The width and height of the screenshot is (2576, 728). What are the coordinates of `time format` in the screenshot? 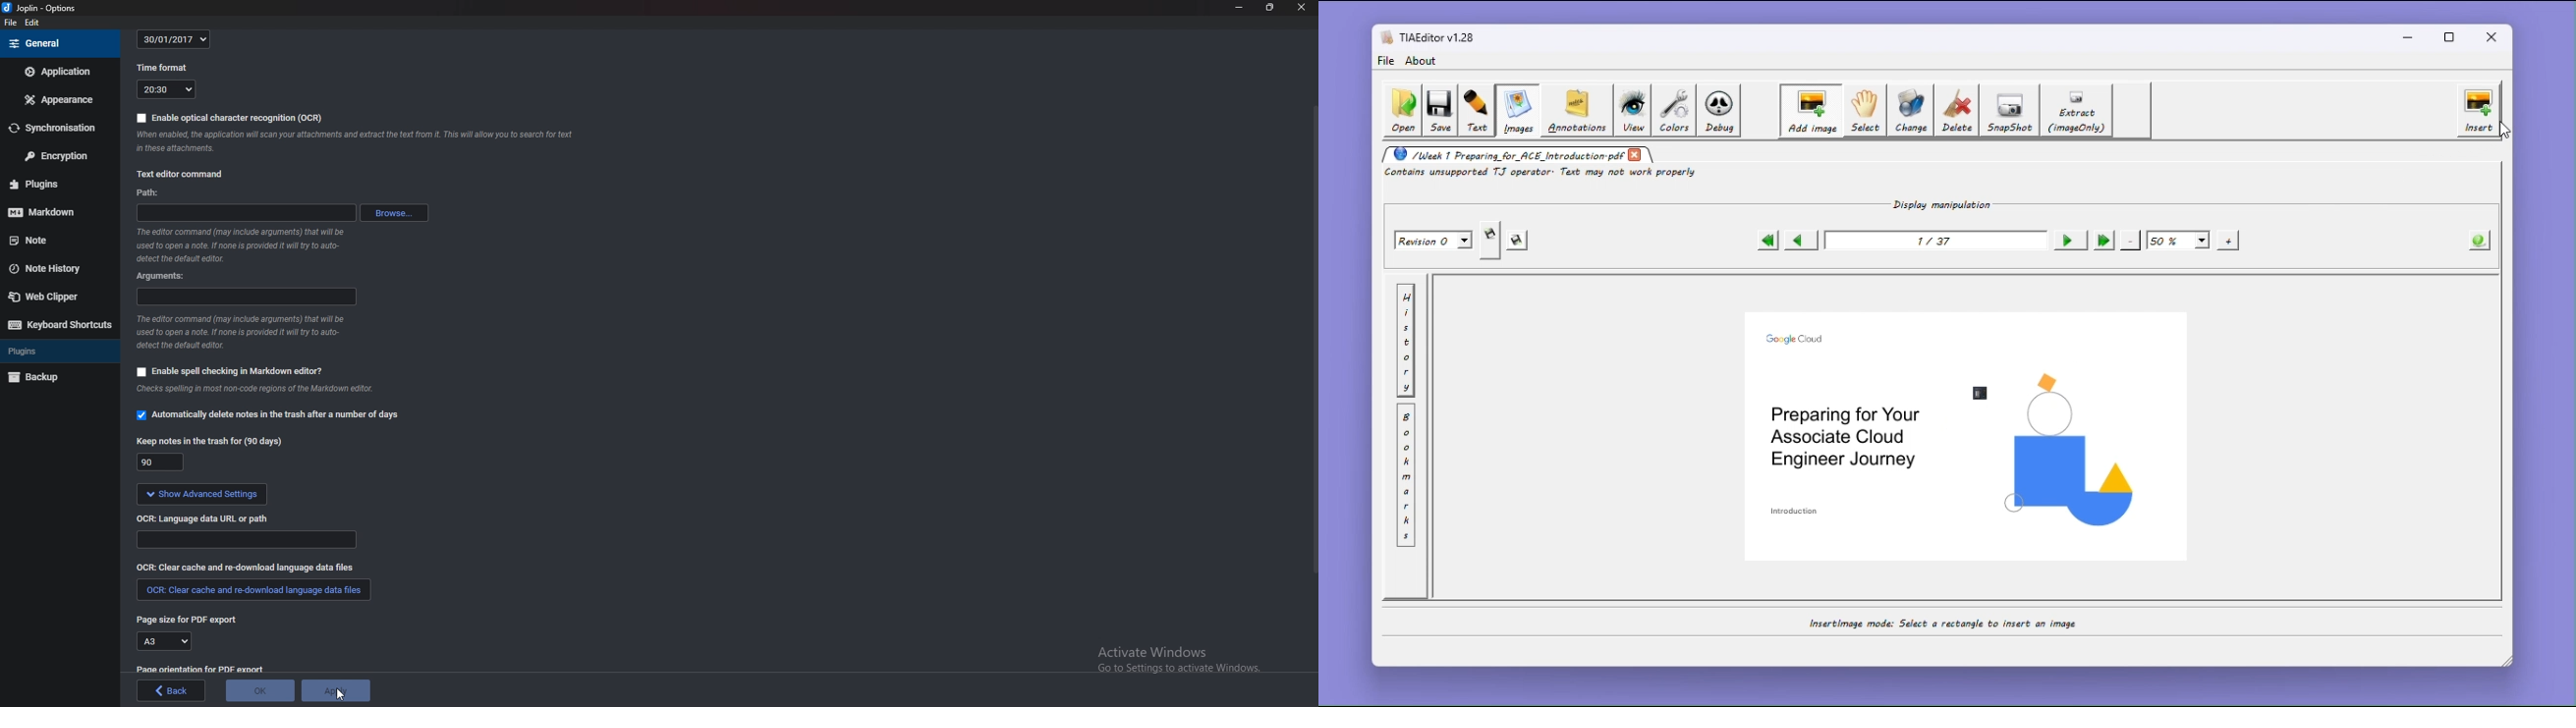 It's located at (162, 69).